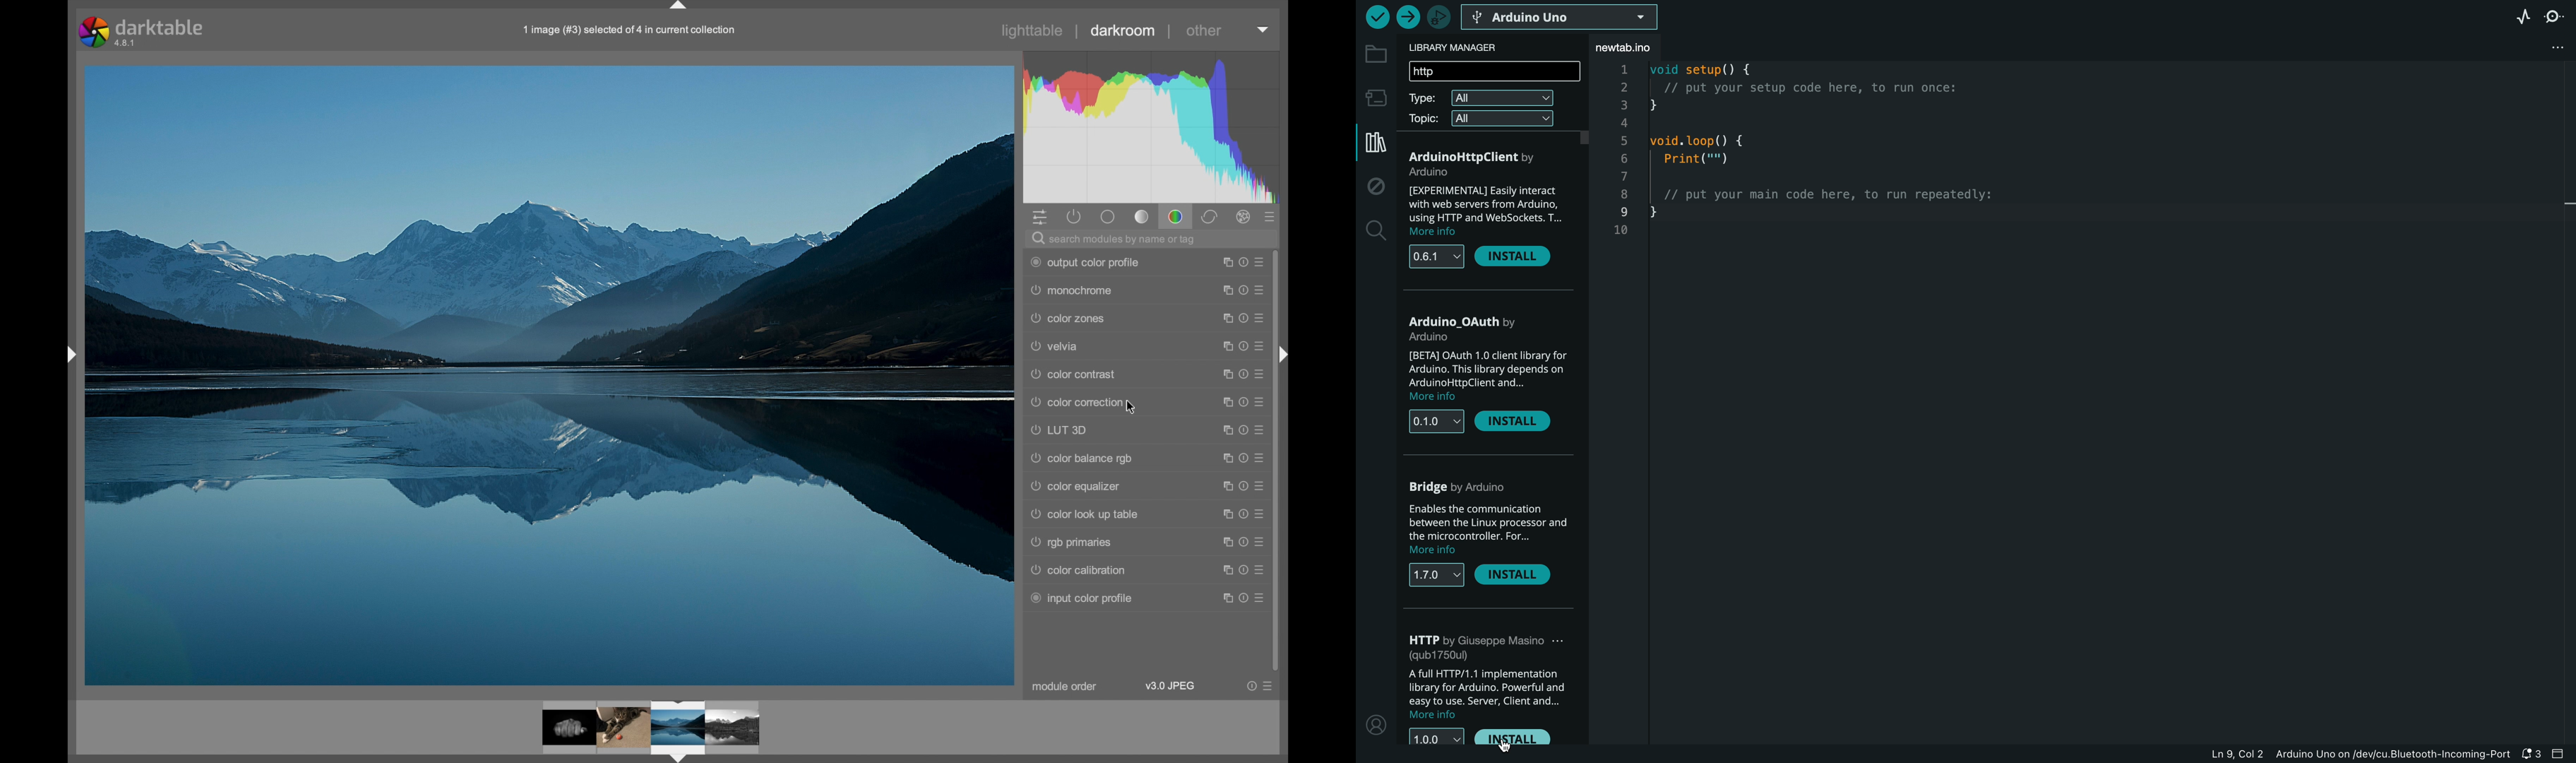 The width and height of the screenshot is (2576, 784). I want to click on color balancergb, so click(1082, 460).